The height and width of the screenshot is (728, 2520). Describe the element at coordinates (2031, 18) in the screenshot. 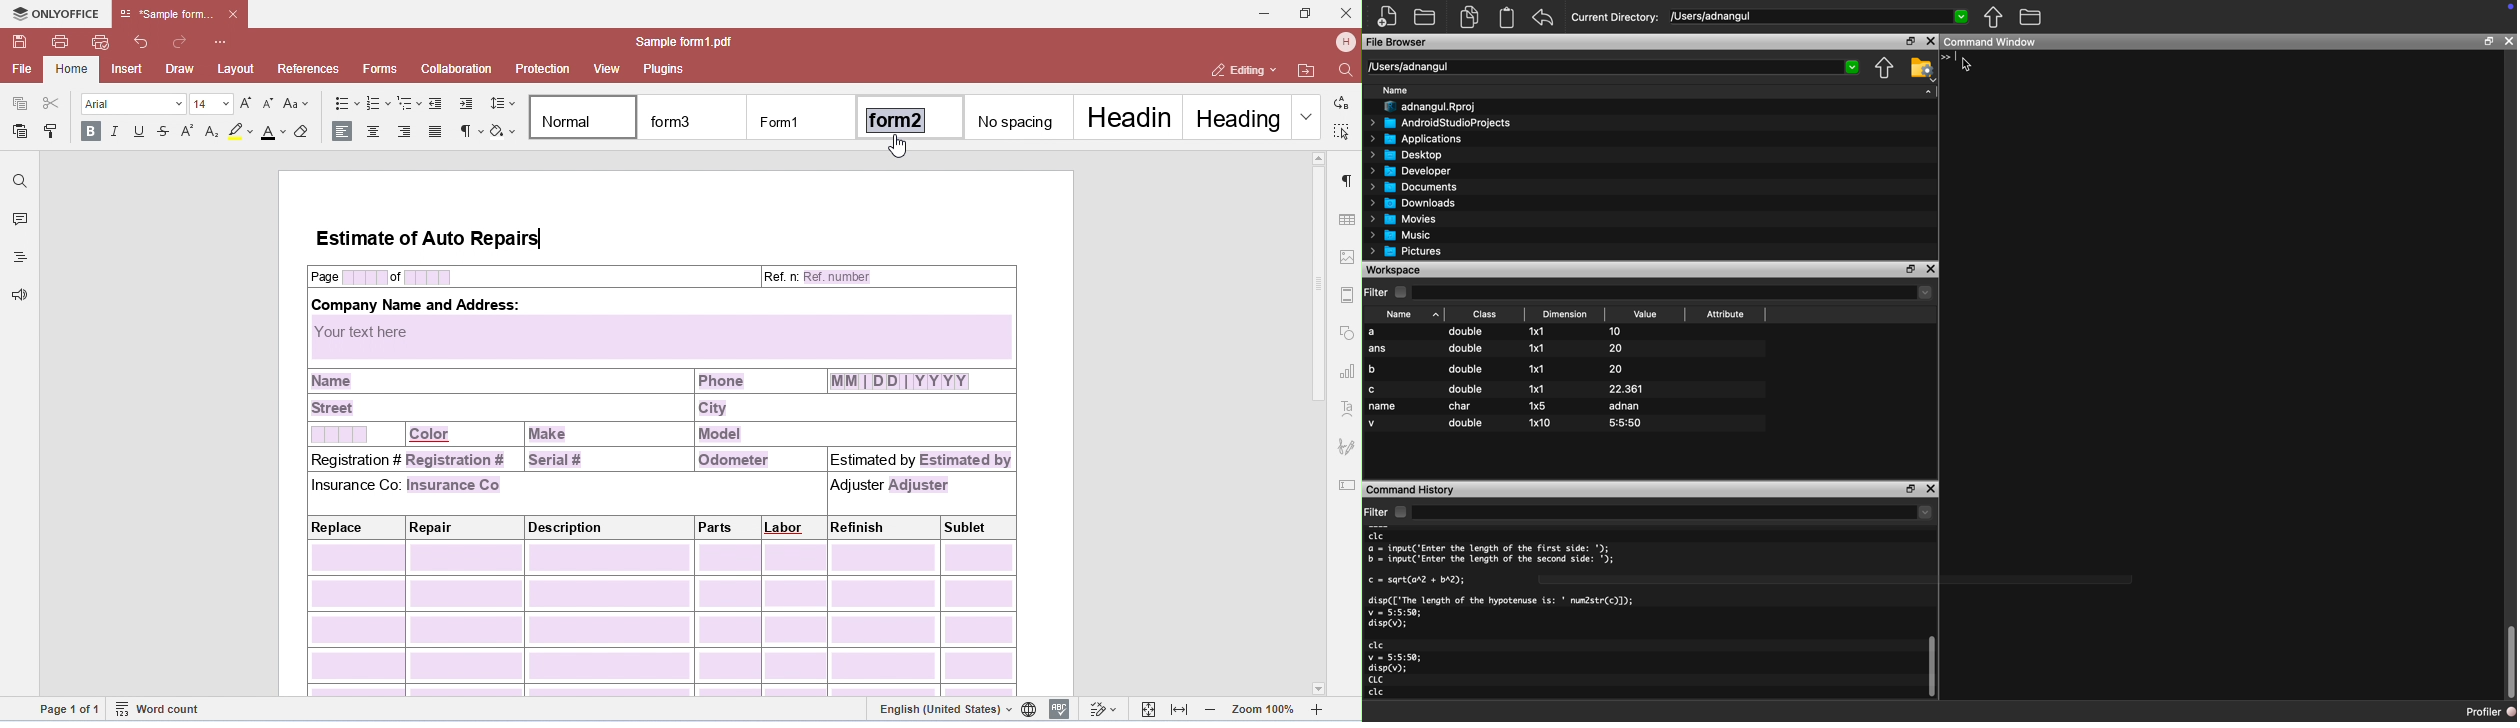

I see `Browse your files` at that location.